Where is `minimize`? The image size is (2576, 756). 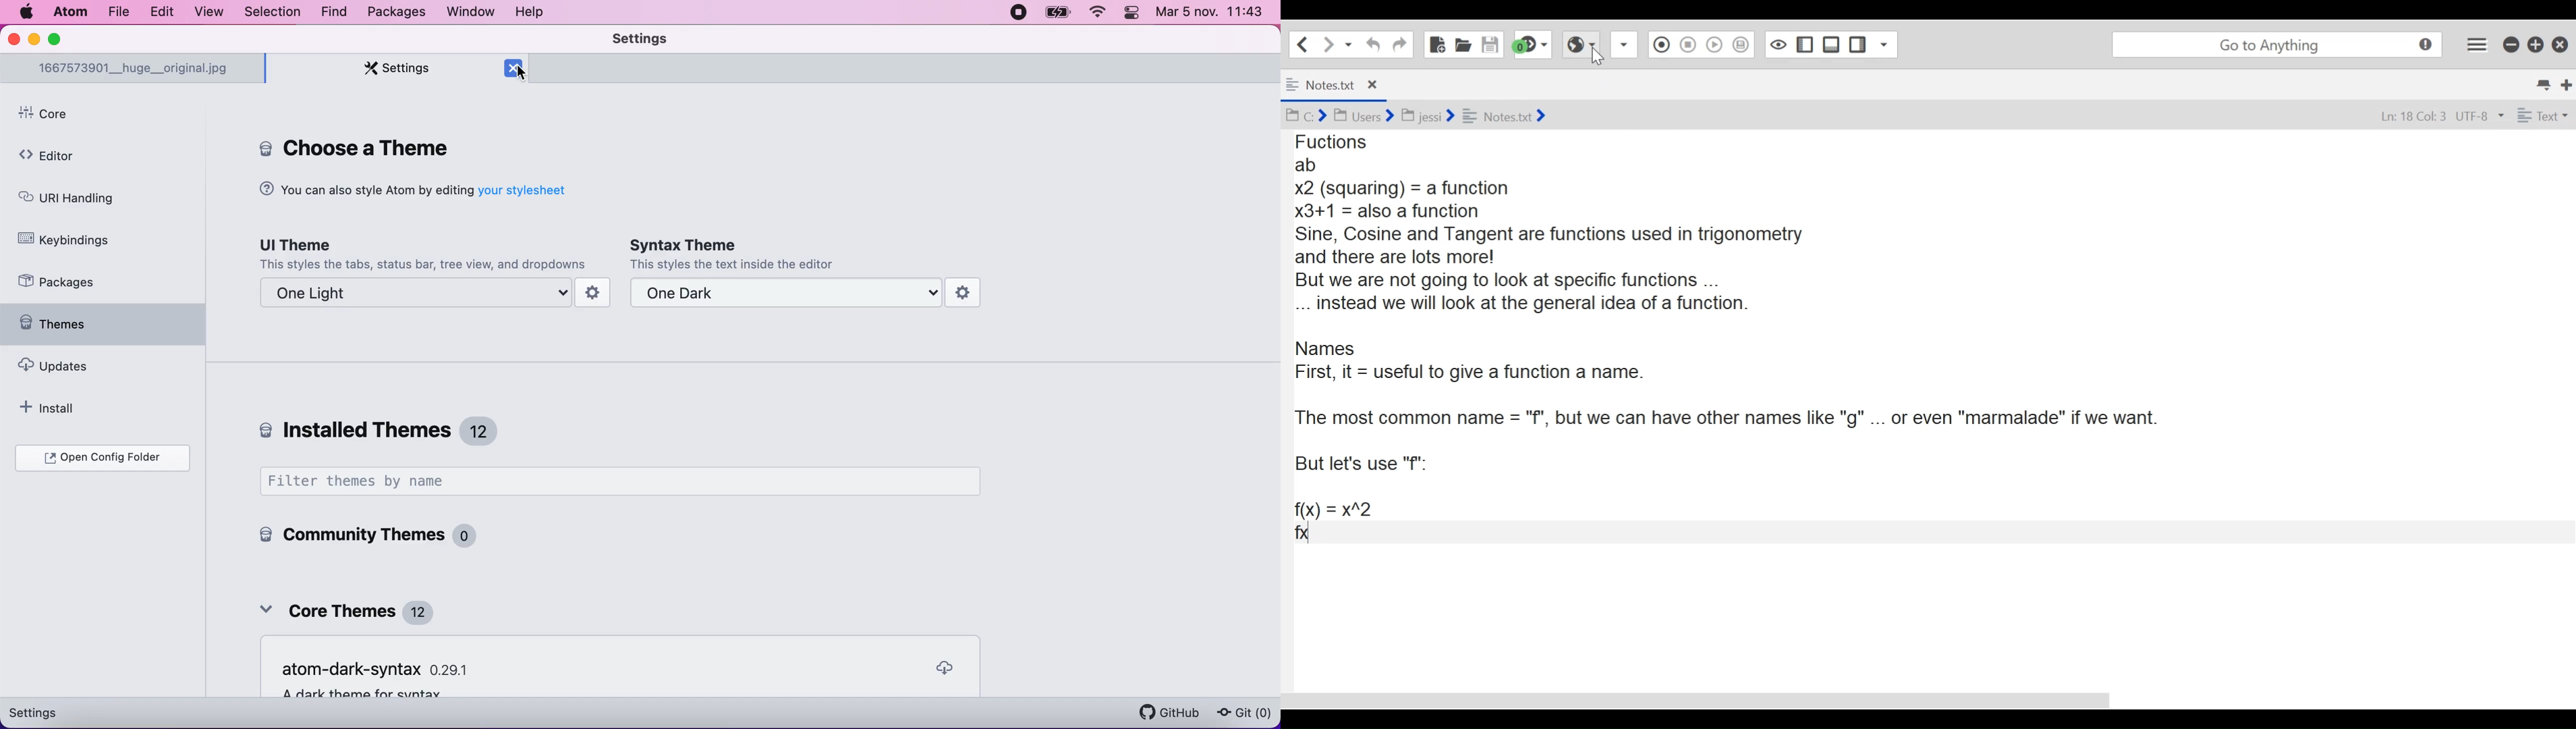
minimize is located at coordinates (2511, 45).